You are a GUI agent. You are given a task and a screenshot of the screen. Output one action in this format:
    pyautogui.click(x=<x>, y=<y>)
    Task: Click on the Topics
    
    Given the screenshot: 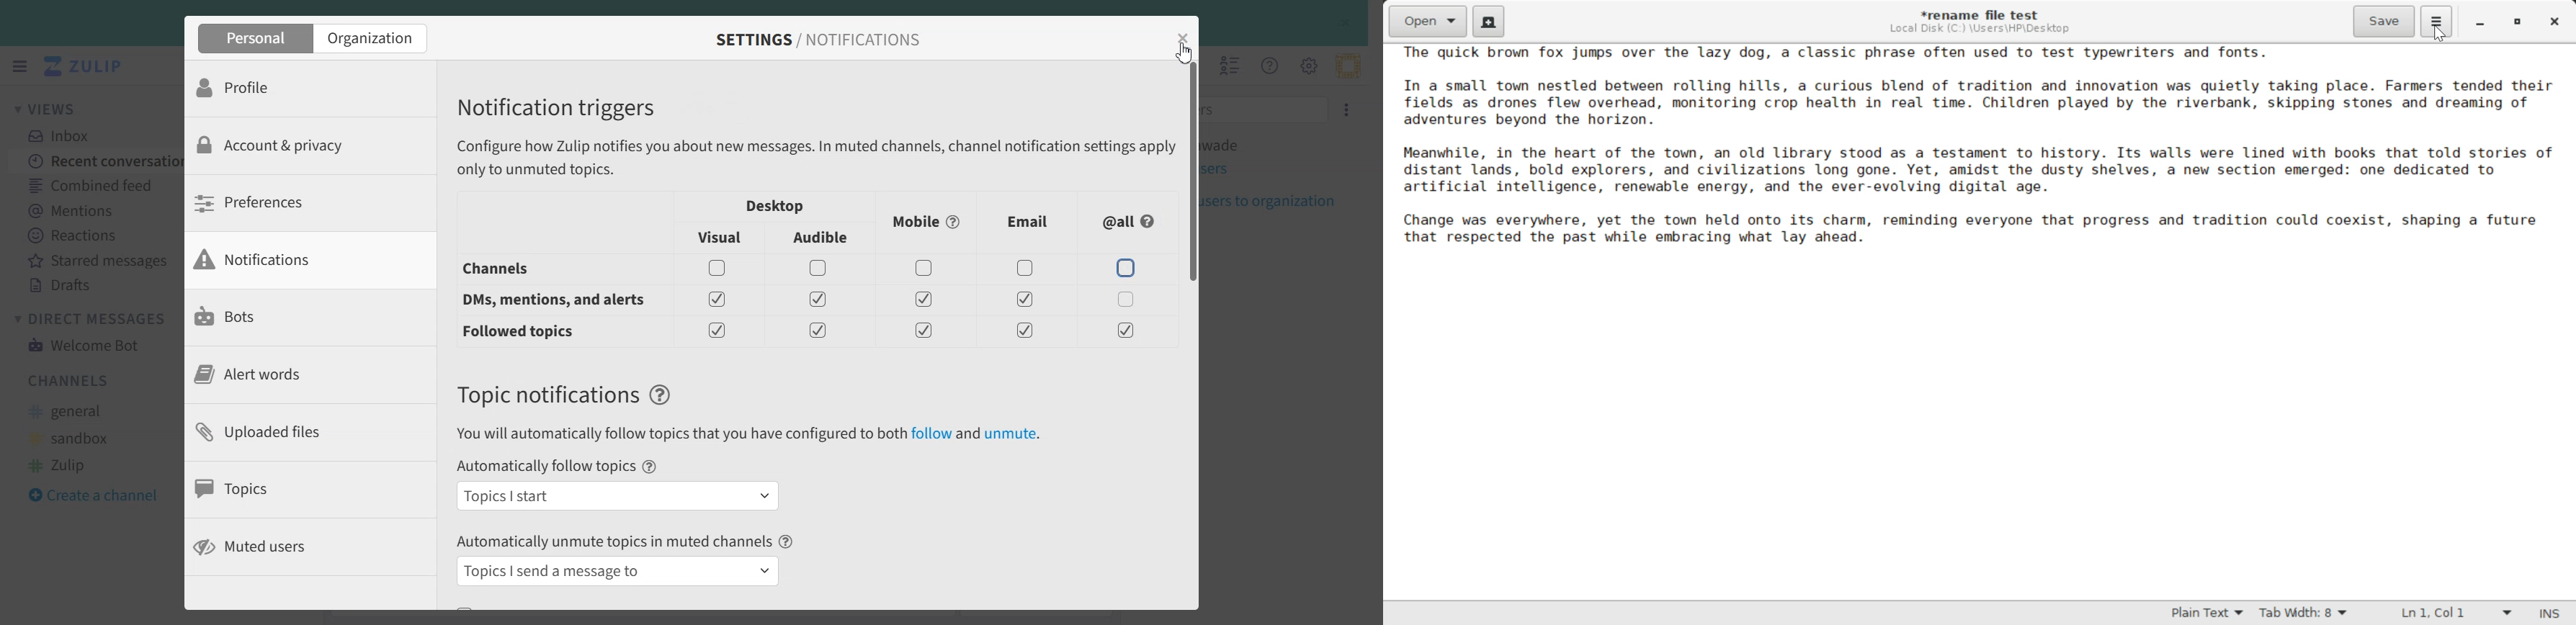 What is the action you would take?
    pyautogui.click(x=291, y=488)
    